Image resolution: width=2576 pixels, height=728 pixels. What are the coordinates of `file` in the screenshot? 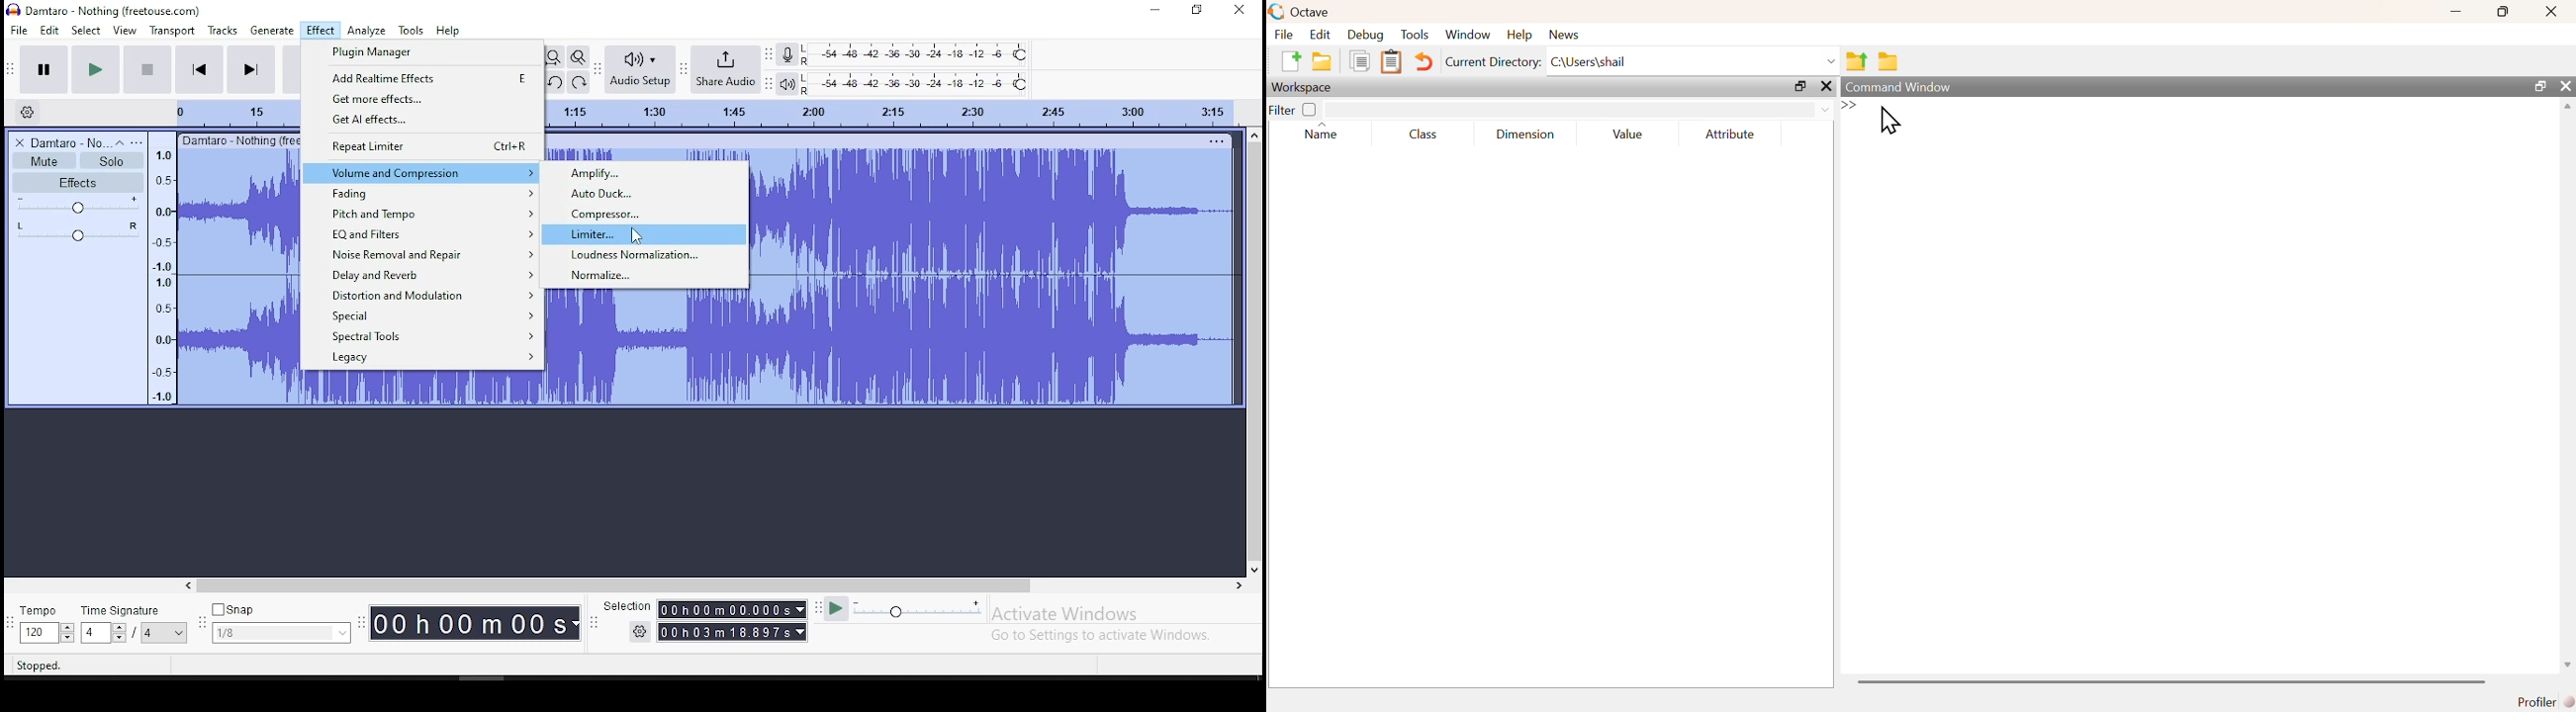 It's located at (18, 29).